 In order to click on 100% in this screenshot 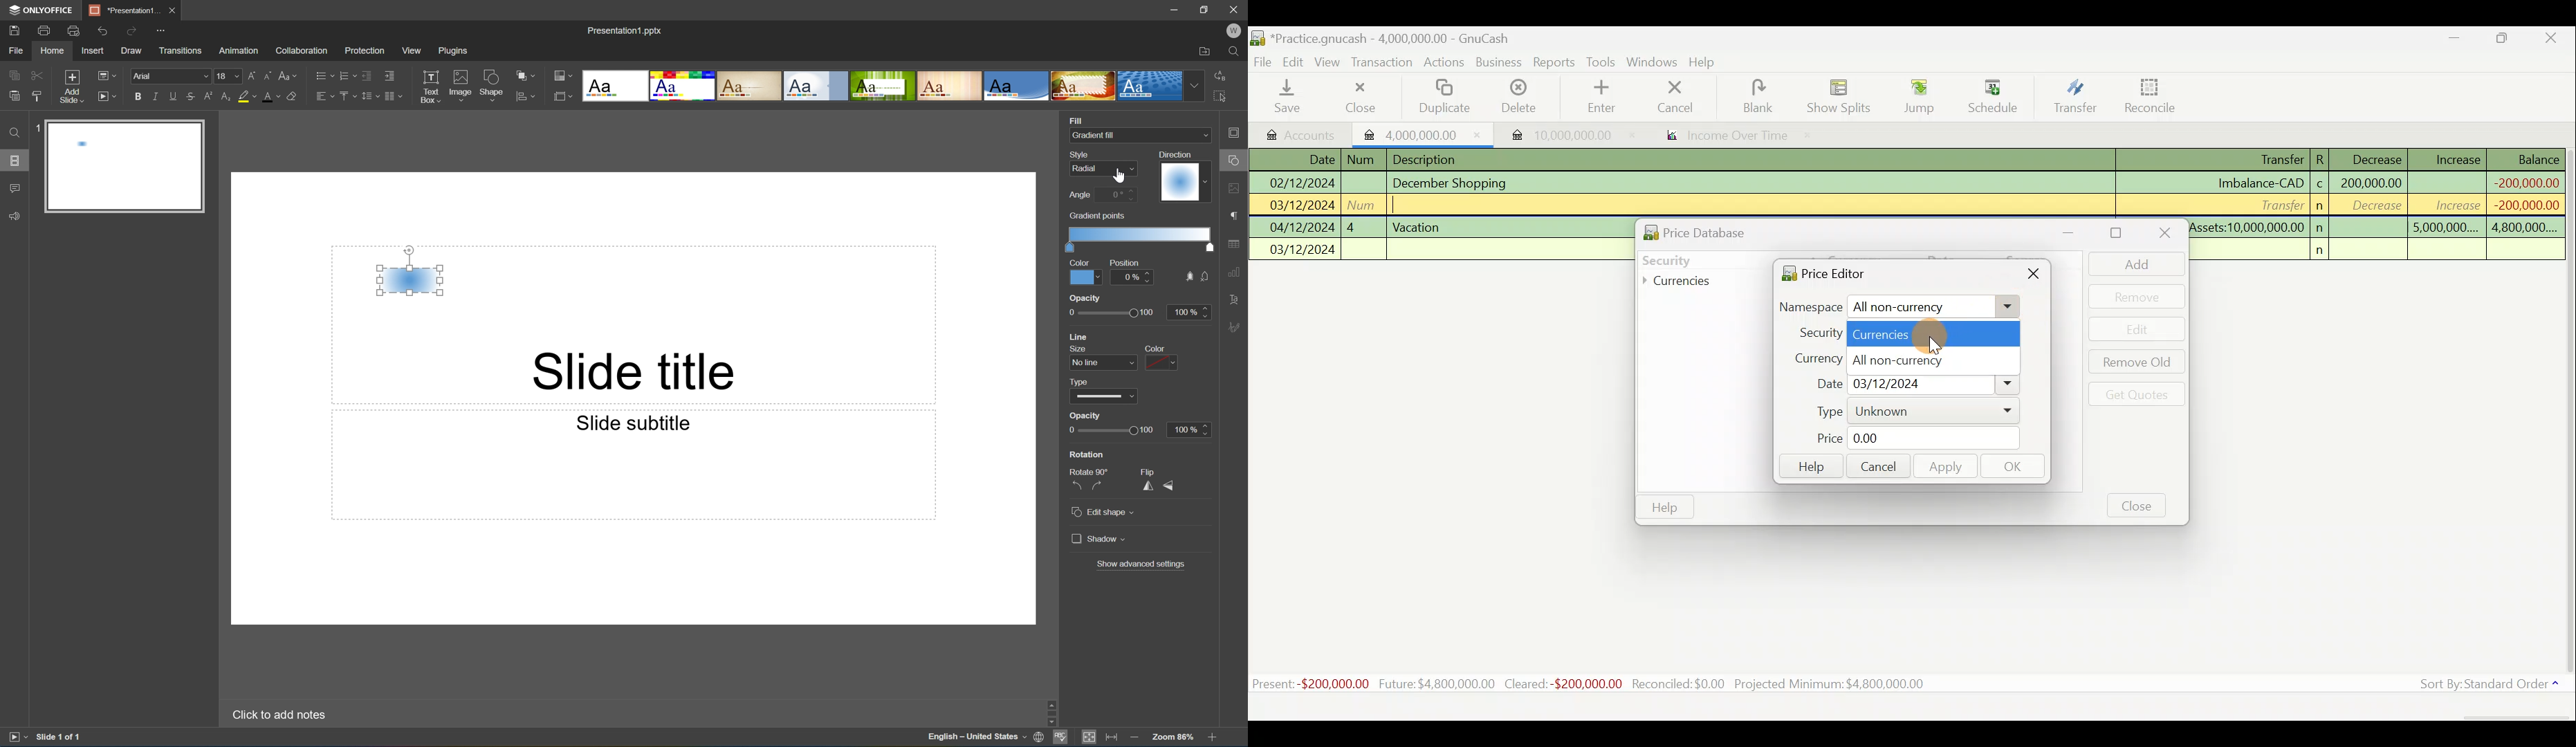, I will do `click(1189, 429)`.